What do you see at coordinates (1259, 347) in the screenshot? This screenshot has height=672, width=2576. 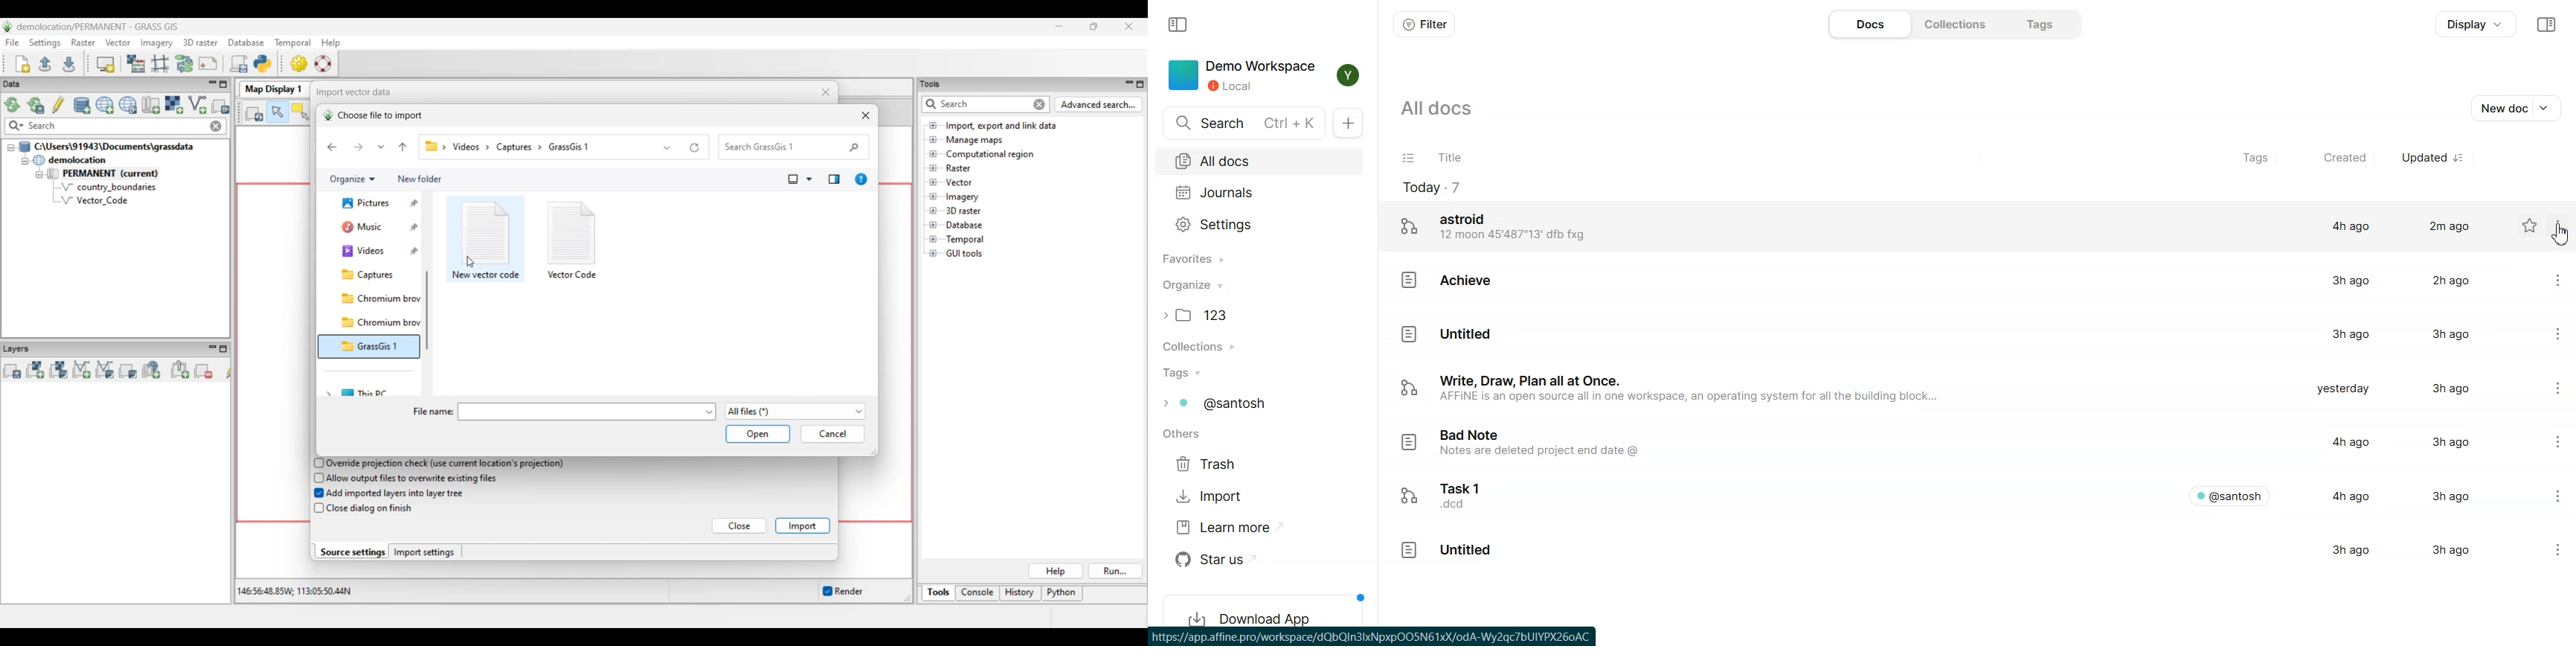 I see `Collection` at bounding box center [1259, 347].